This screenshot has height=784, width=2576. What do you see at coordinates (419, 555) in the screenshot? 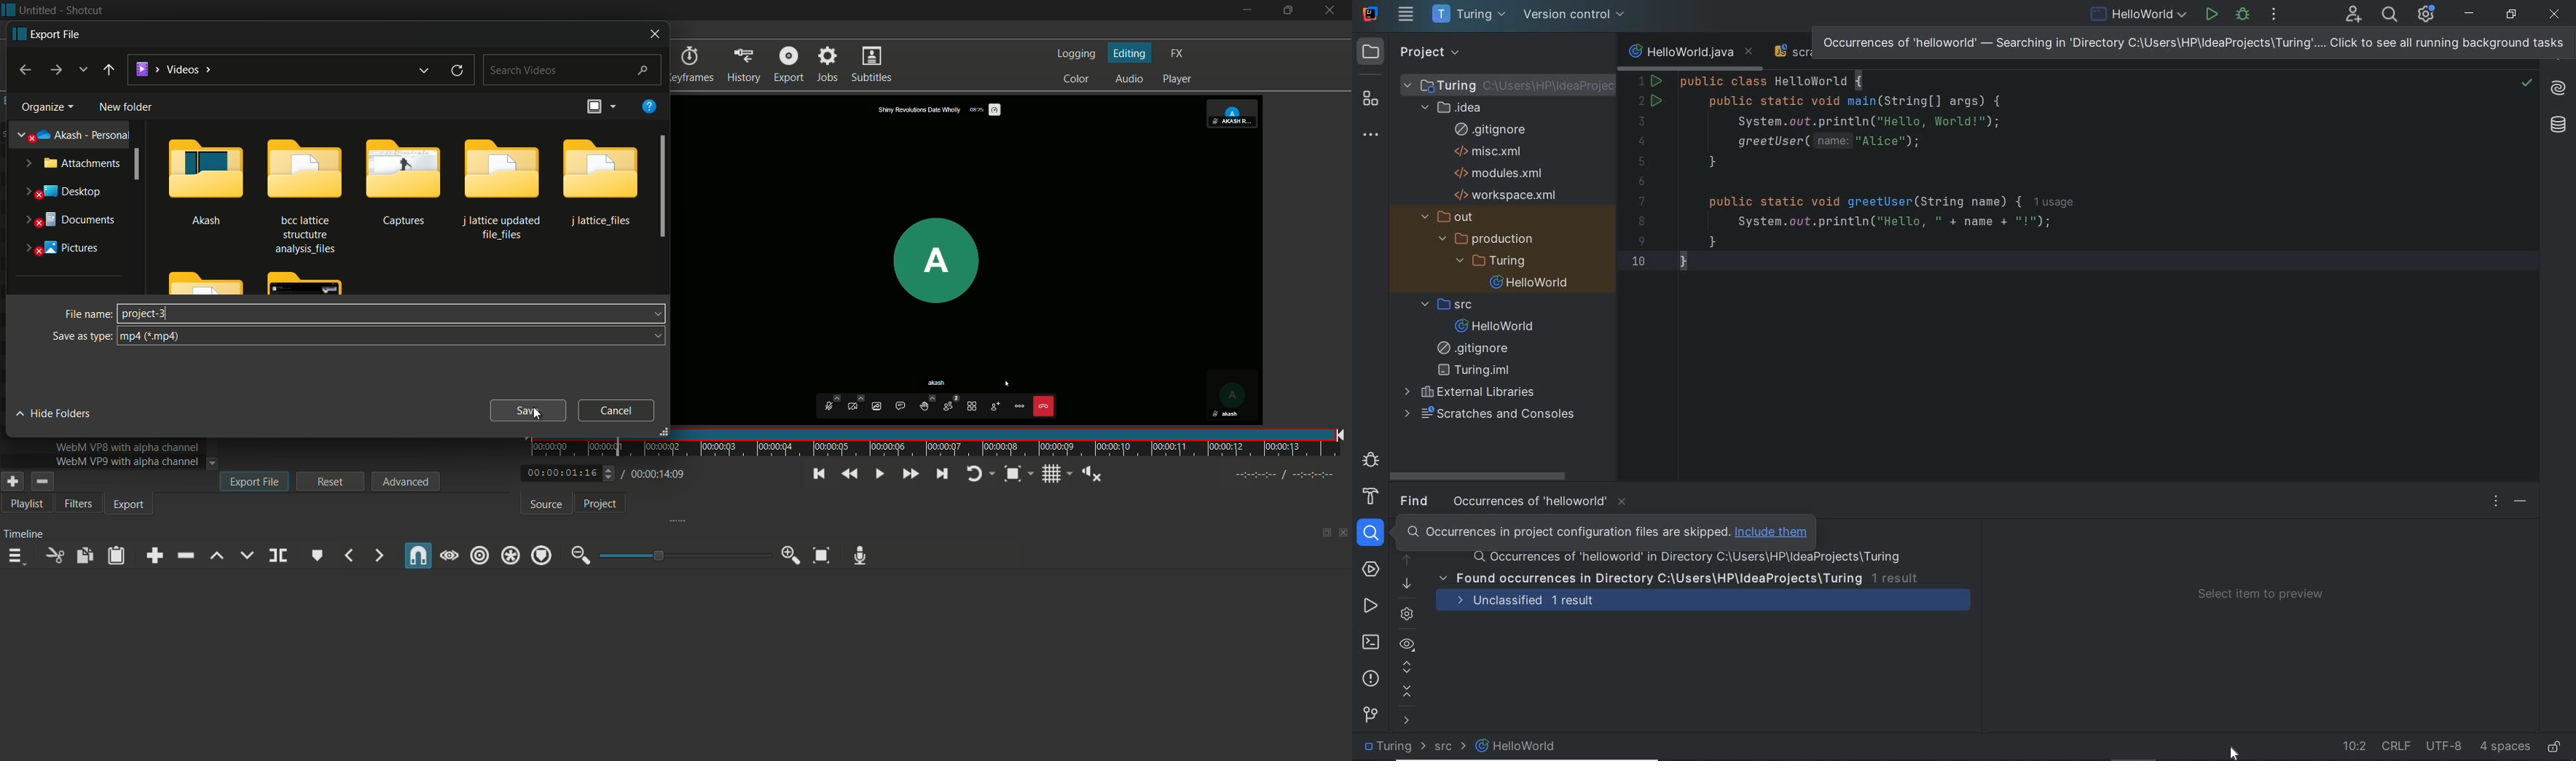
I see `snap` at bounding box center [419, 555].